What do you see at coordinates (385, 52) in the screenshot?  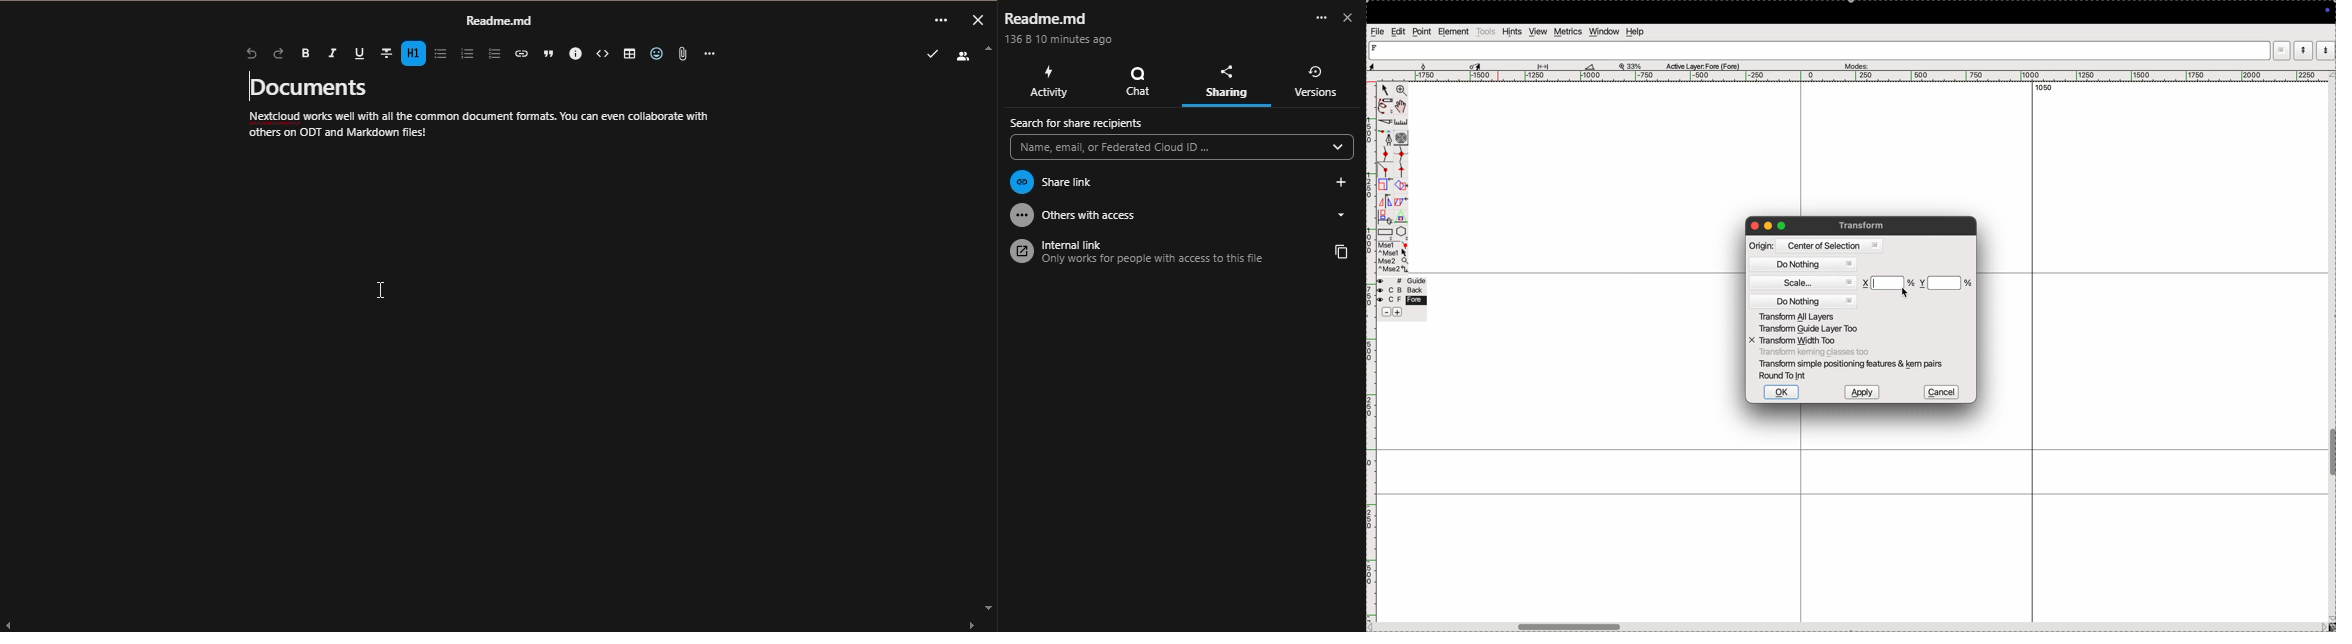 I see `format` at bounding box center [385, 52].